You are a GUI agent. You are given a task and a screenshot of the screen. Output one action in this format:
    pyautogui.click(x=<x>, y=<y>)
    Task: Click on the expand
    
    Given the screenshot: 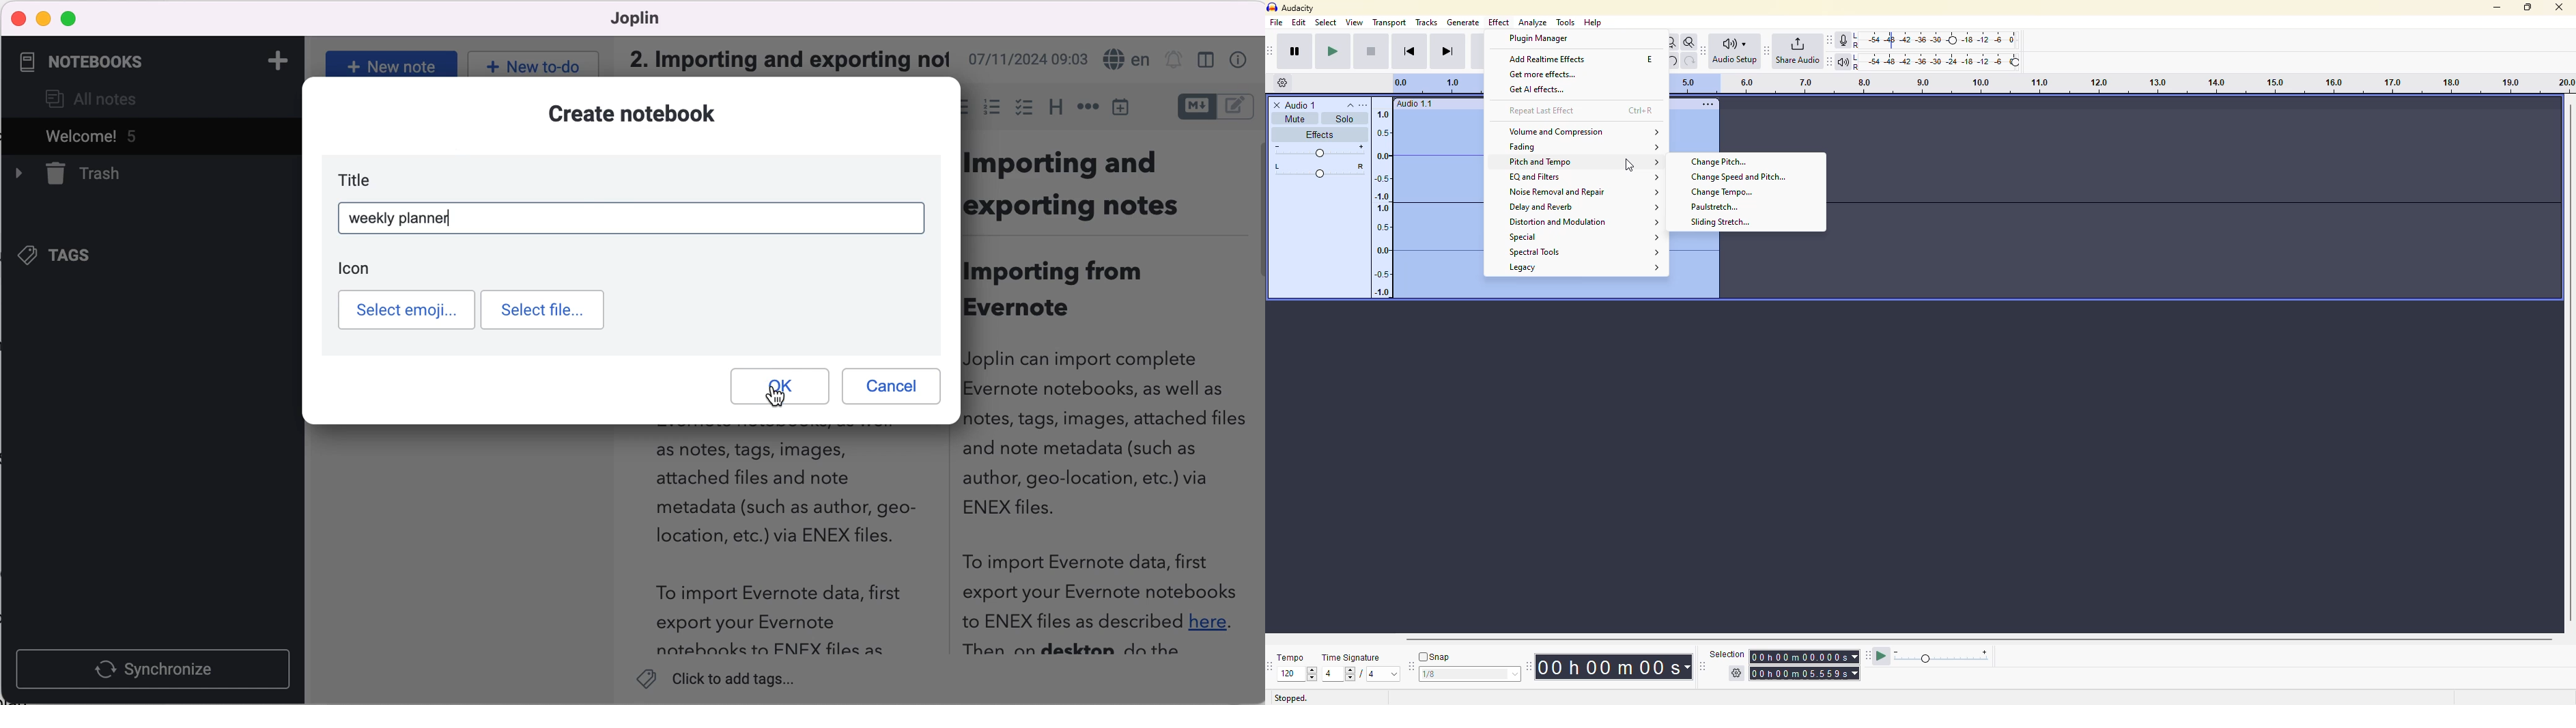 What is the action you would take?
    pyautogui.click(x=1656, y=253)
    